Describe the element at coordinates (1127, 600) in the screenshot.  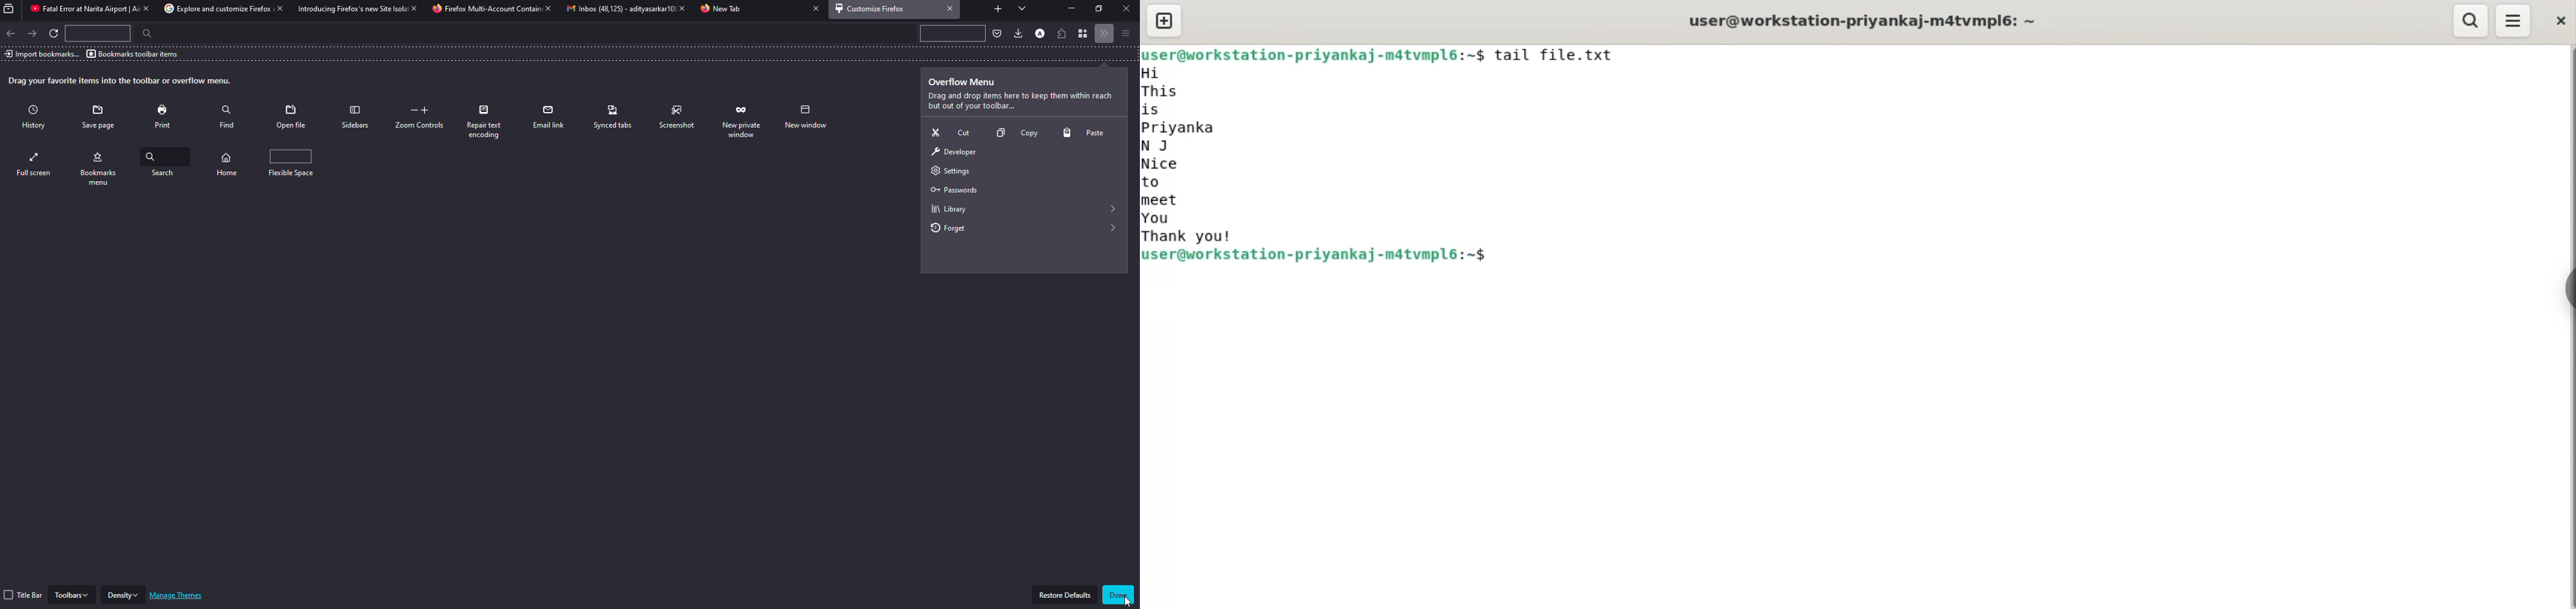
I see `cursor` at that location.